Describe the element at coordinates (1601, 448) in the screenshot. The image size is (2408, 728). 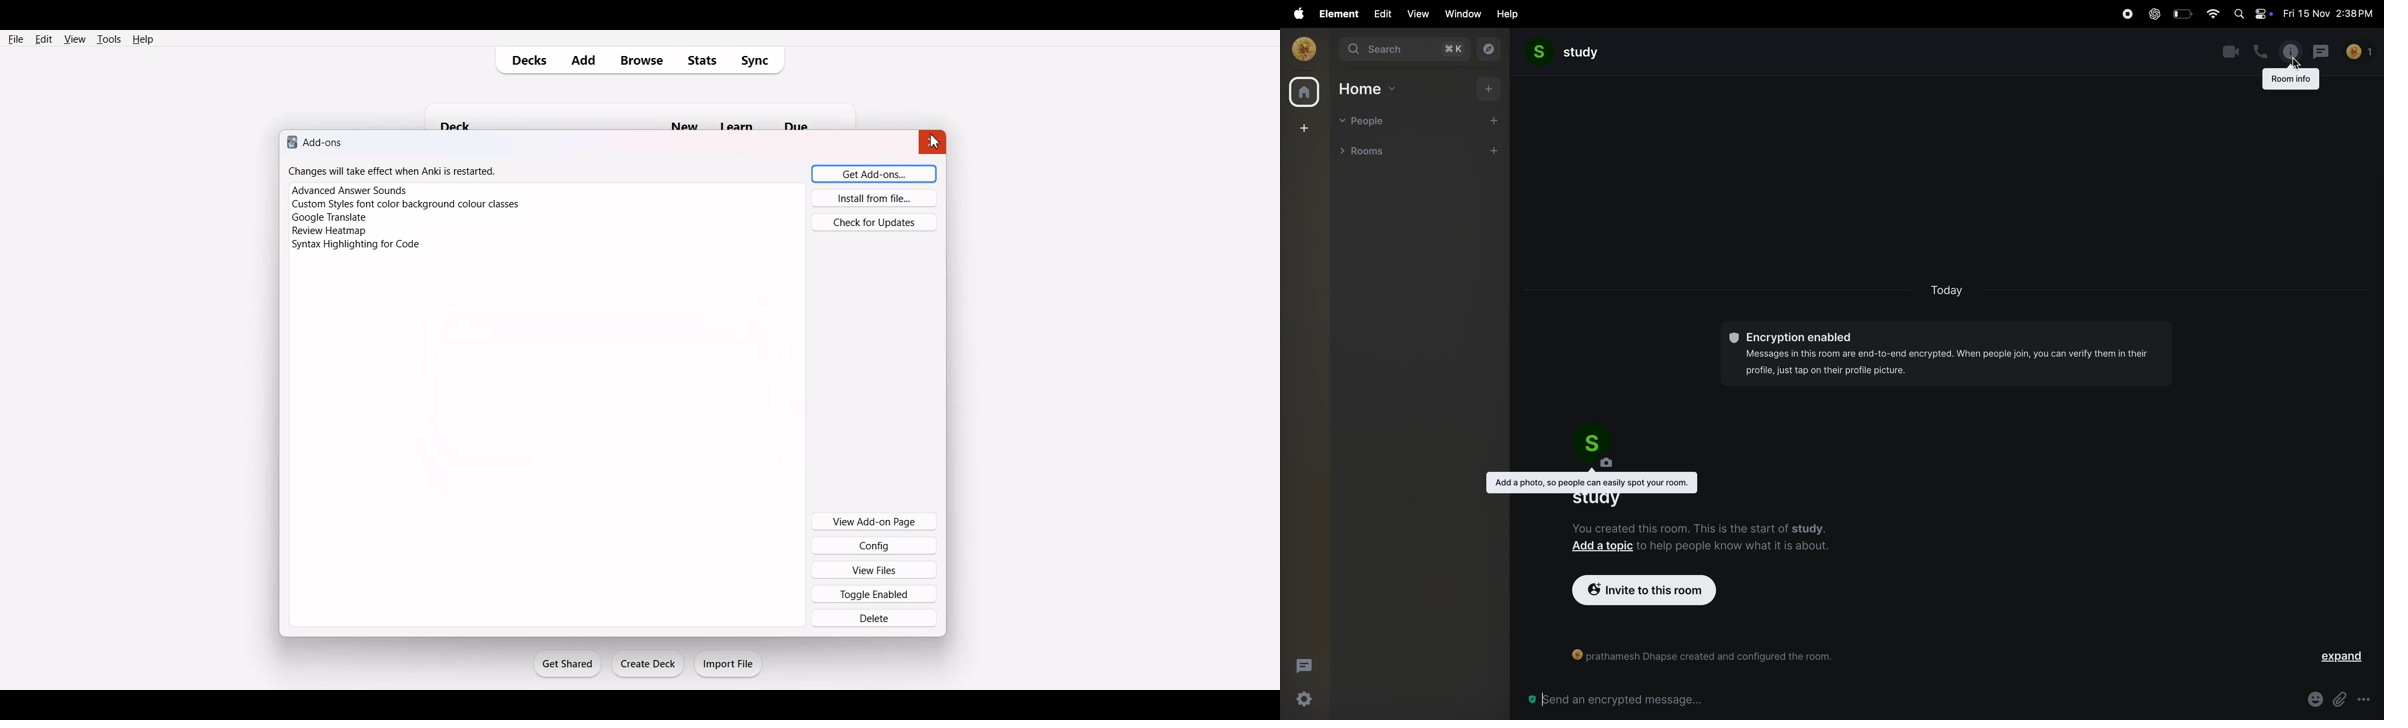
I see `room profile pic` at that location.